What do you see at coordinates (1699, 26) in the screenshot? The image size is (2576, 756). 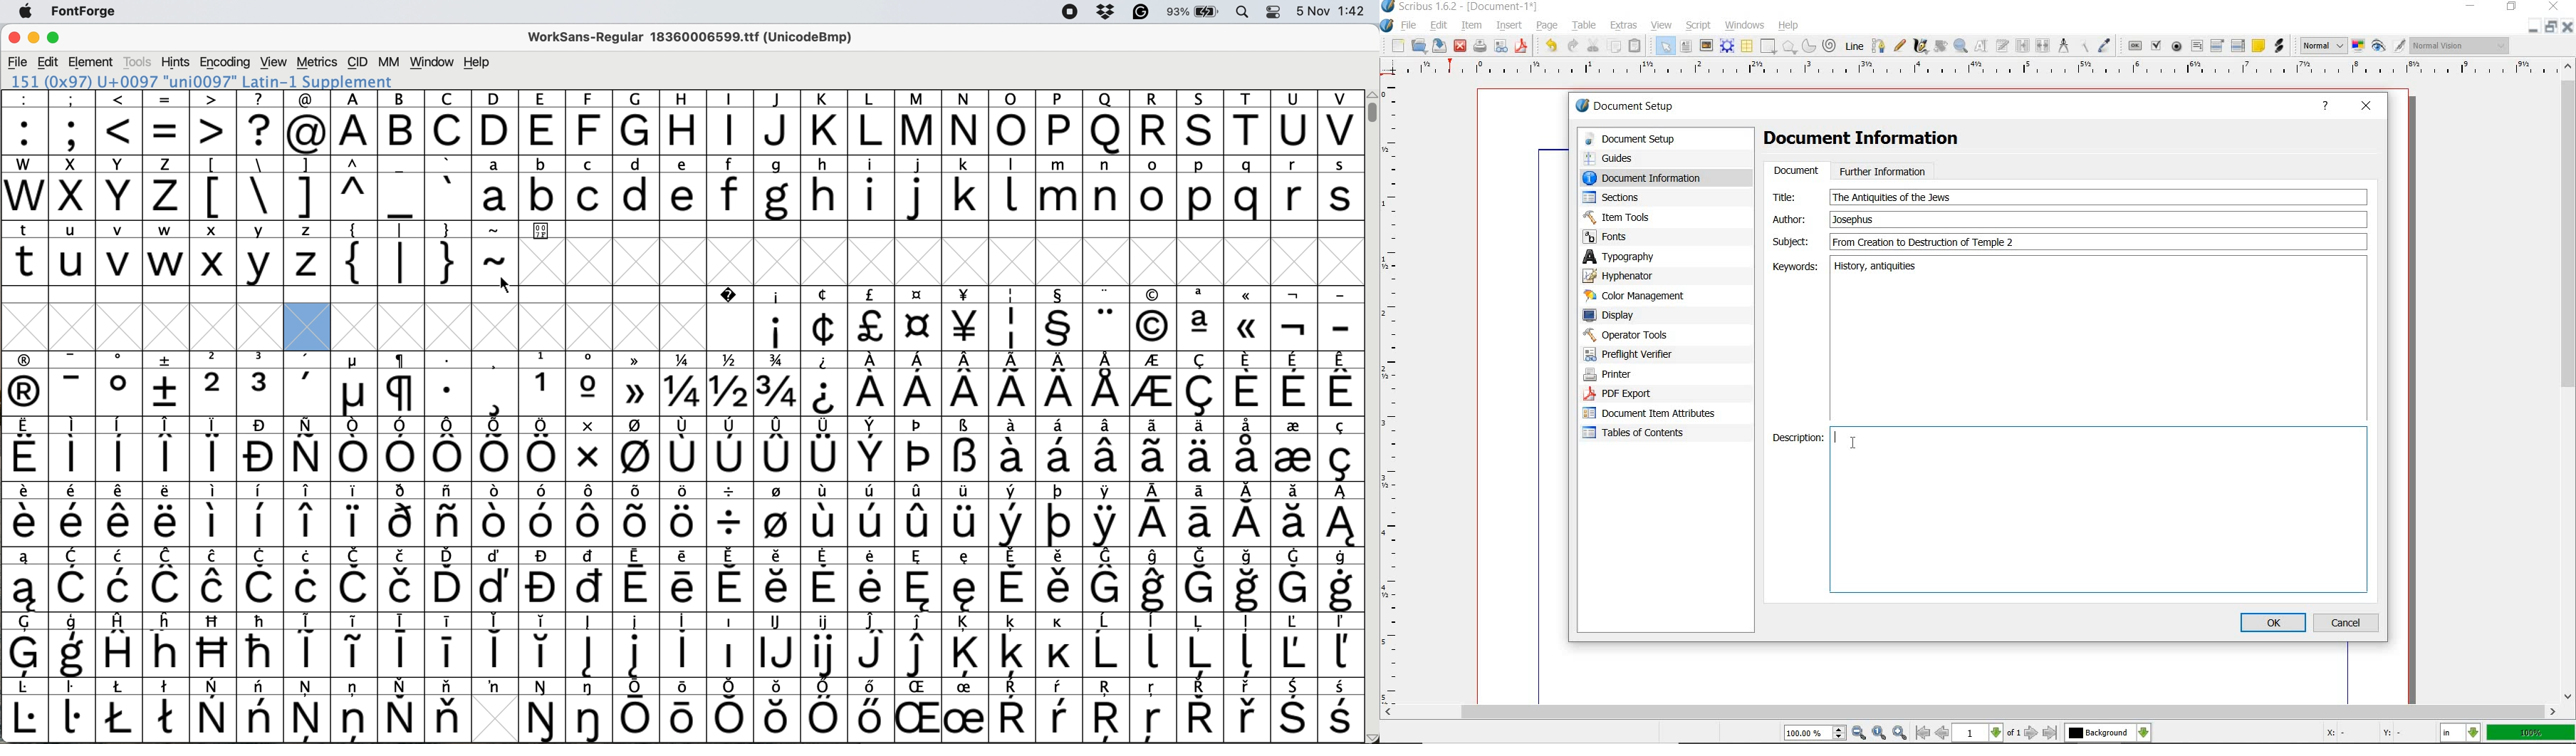 I see `script` at bounding box center [1699, 26].